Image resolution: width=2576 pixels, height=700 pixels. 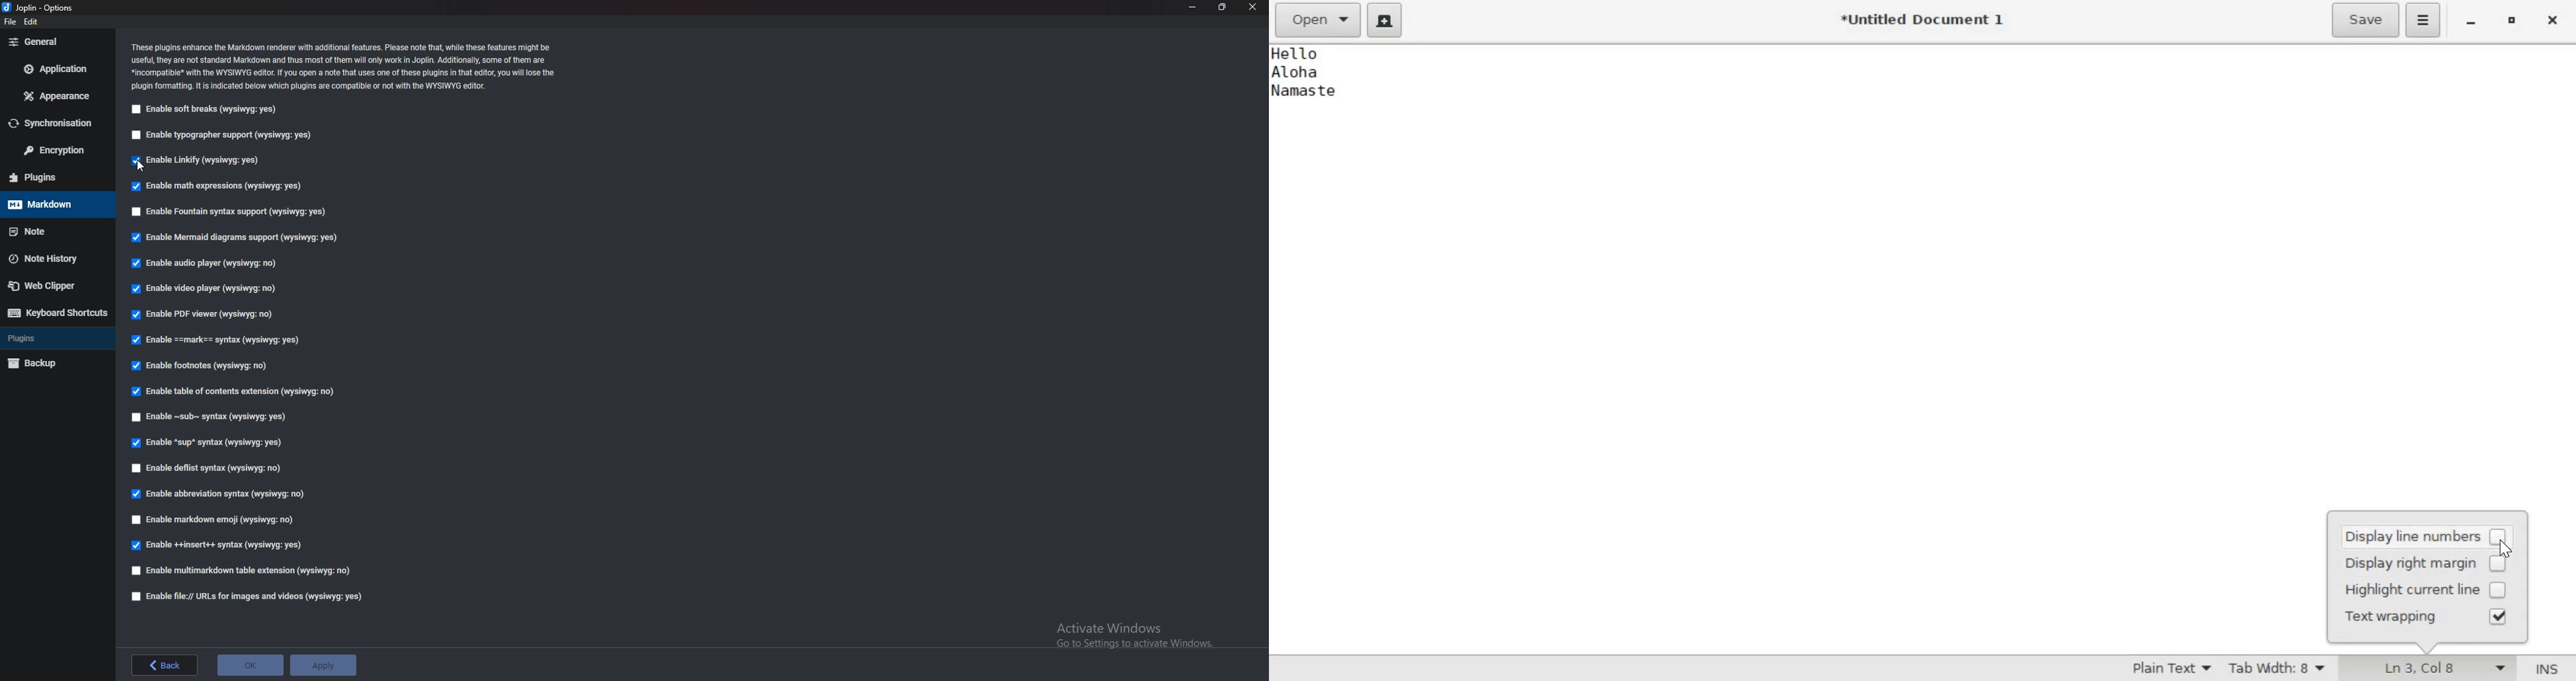 What do you see at coordinates (208, 263) in the screenshot?
I see `Enable audio player` at bounding box center [208, 263].